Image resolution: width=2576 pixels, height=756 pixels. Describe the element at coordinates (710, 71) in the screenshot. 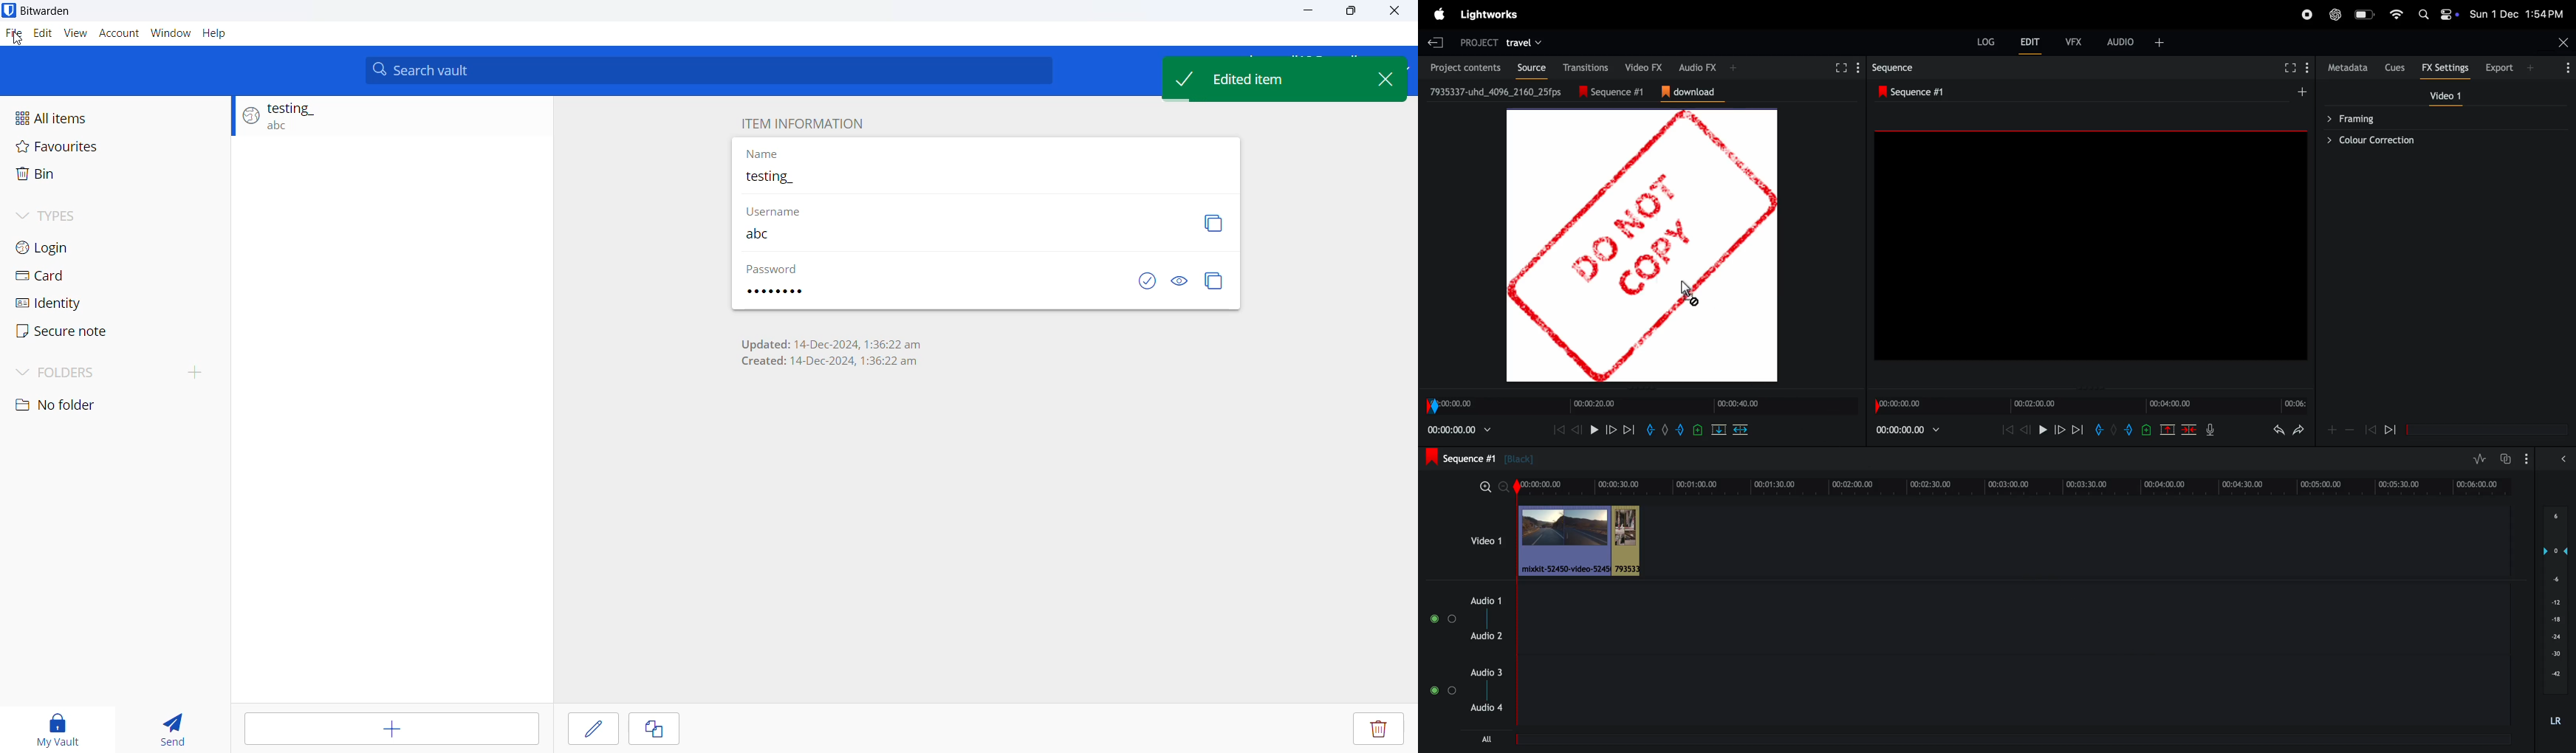

I see `Search bar` at that location.